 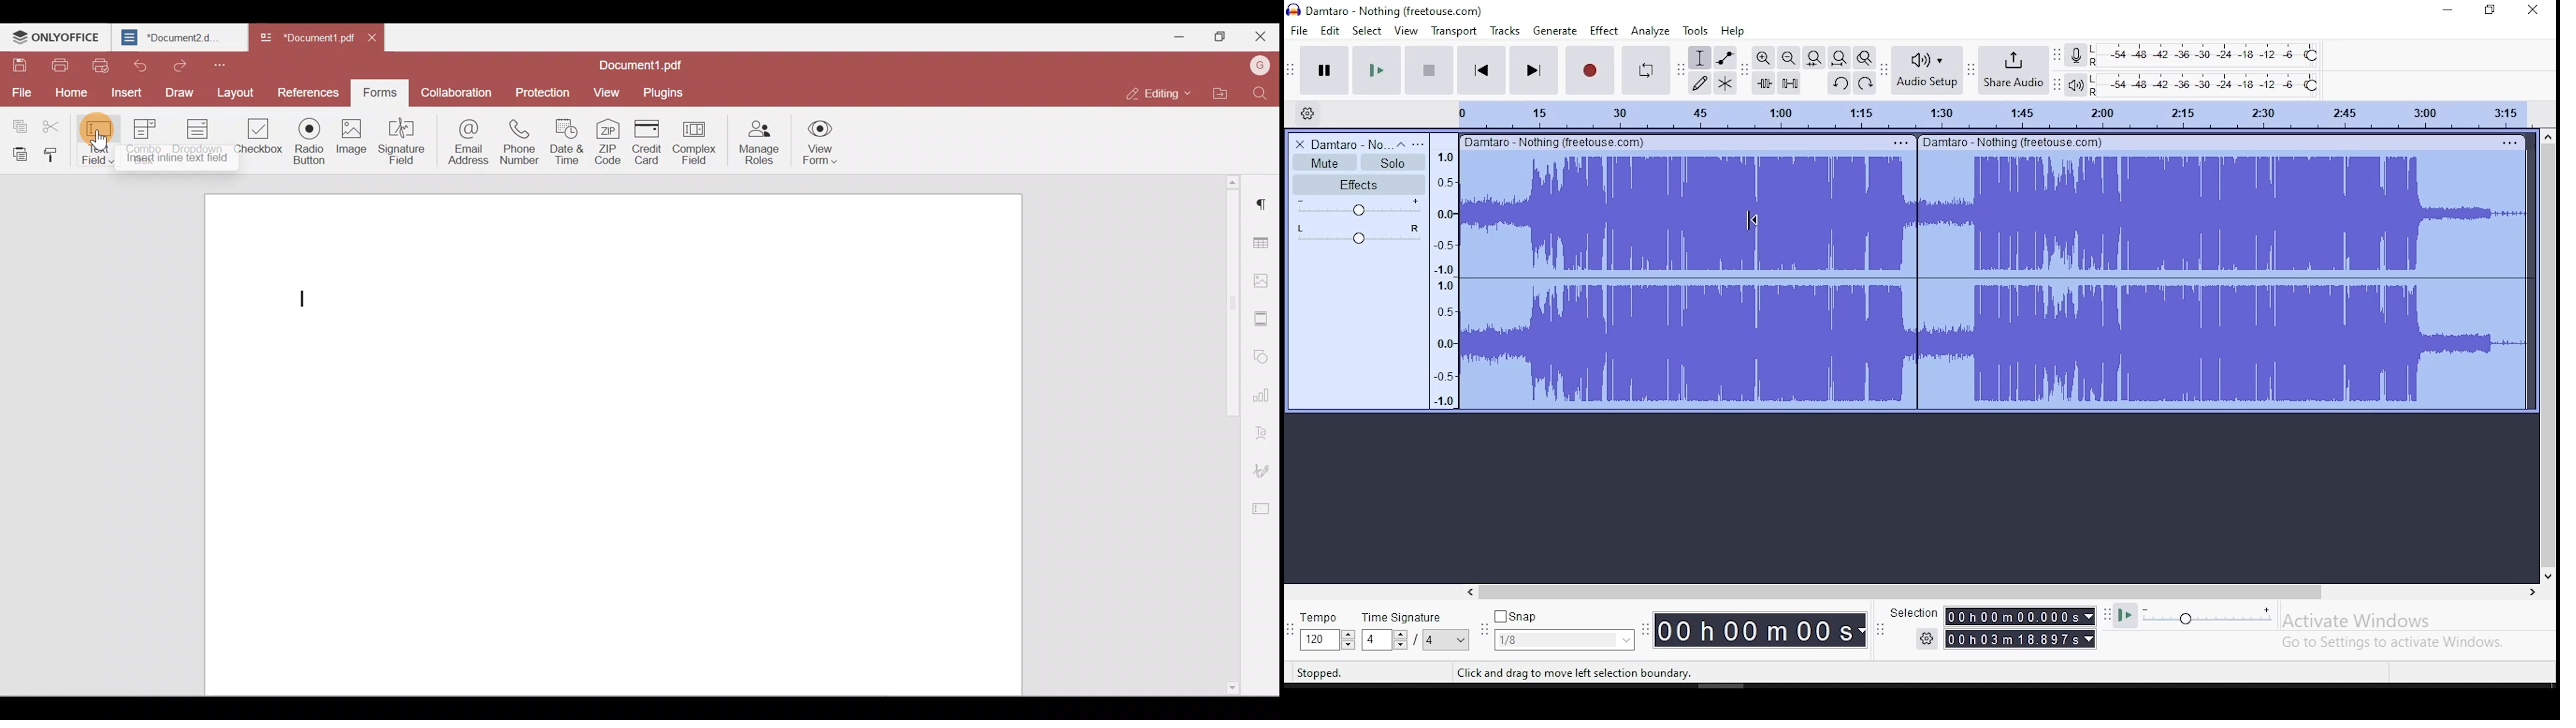 I want to click on Find, so click(x=1259, y=95).